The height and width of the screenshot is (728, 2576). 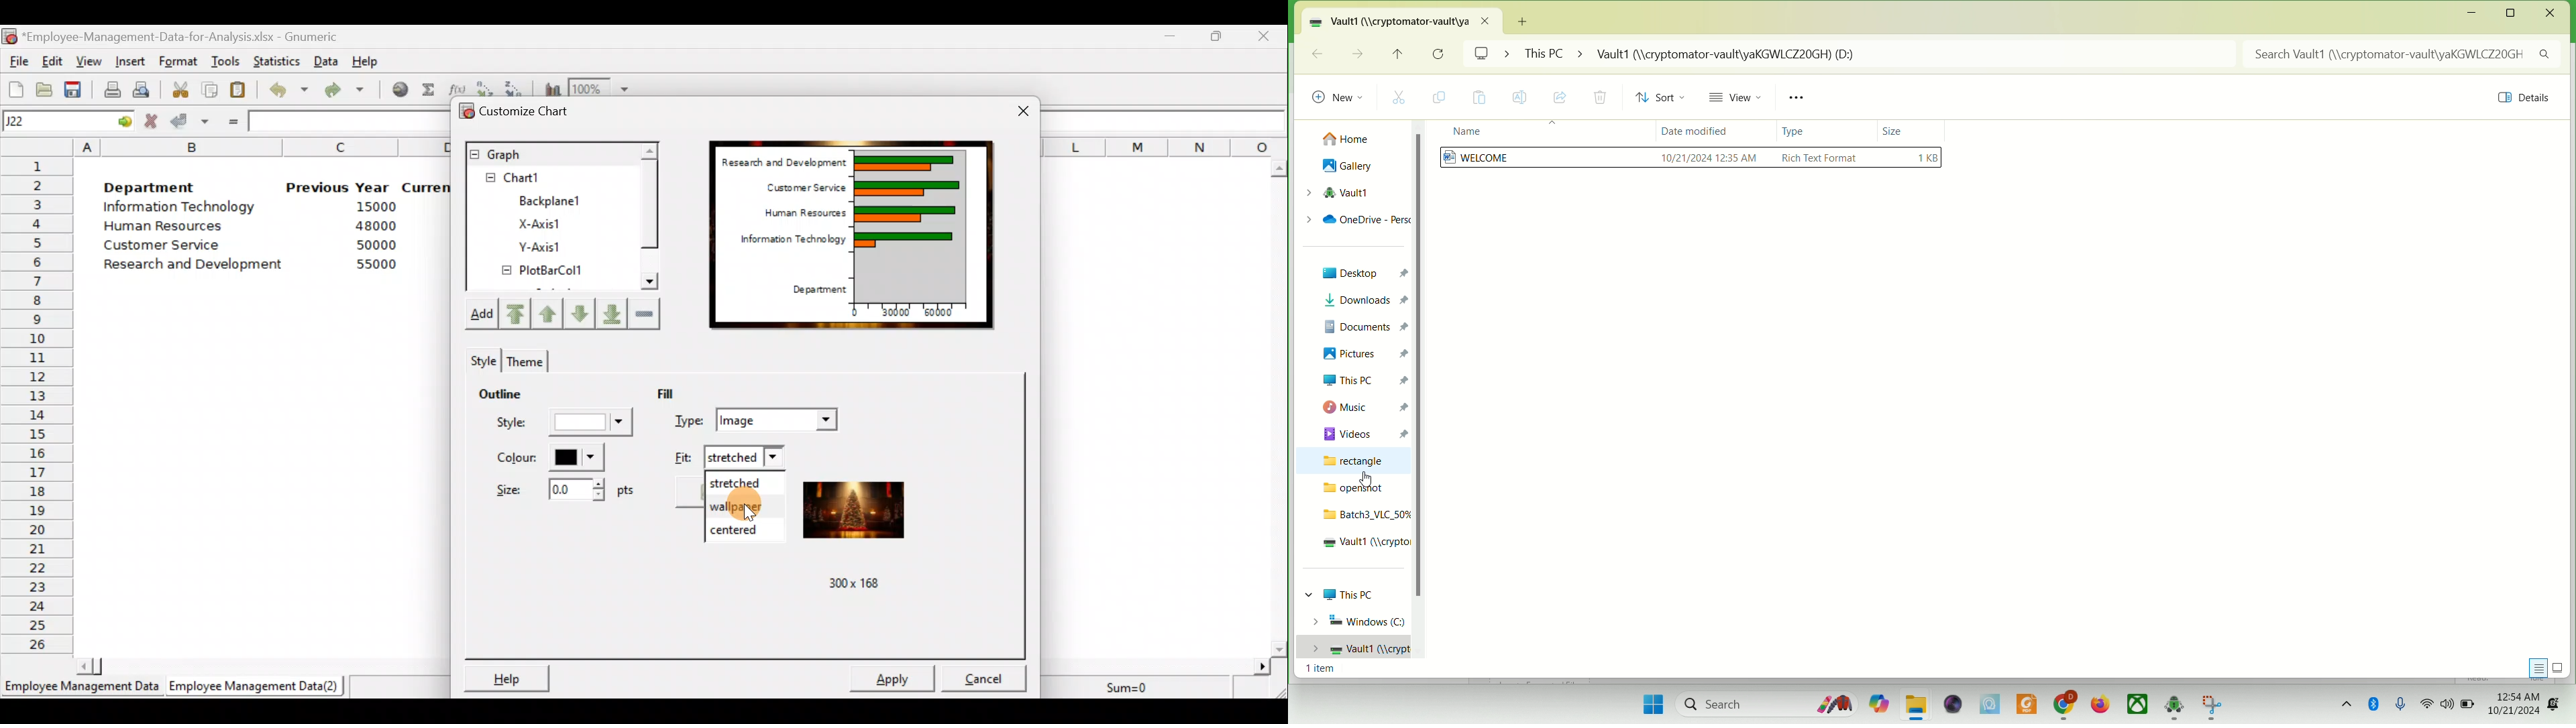 I want to click on Information Technology, so click(x=180, y=209).